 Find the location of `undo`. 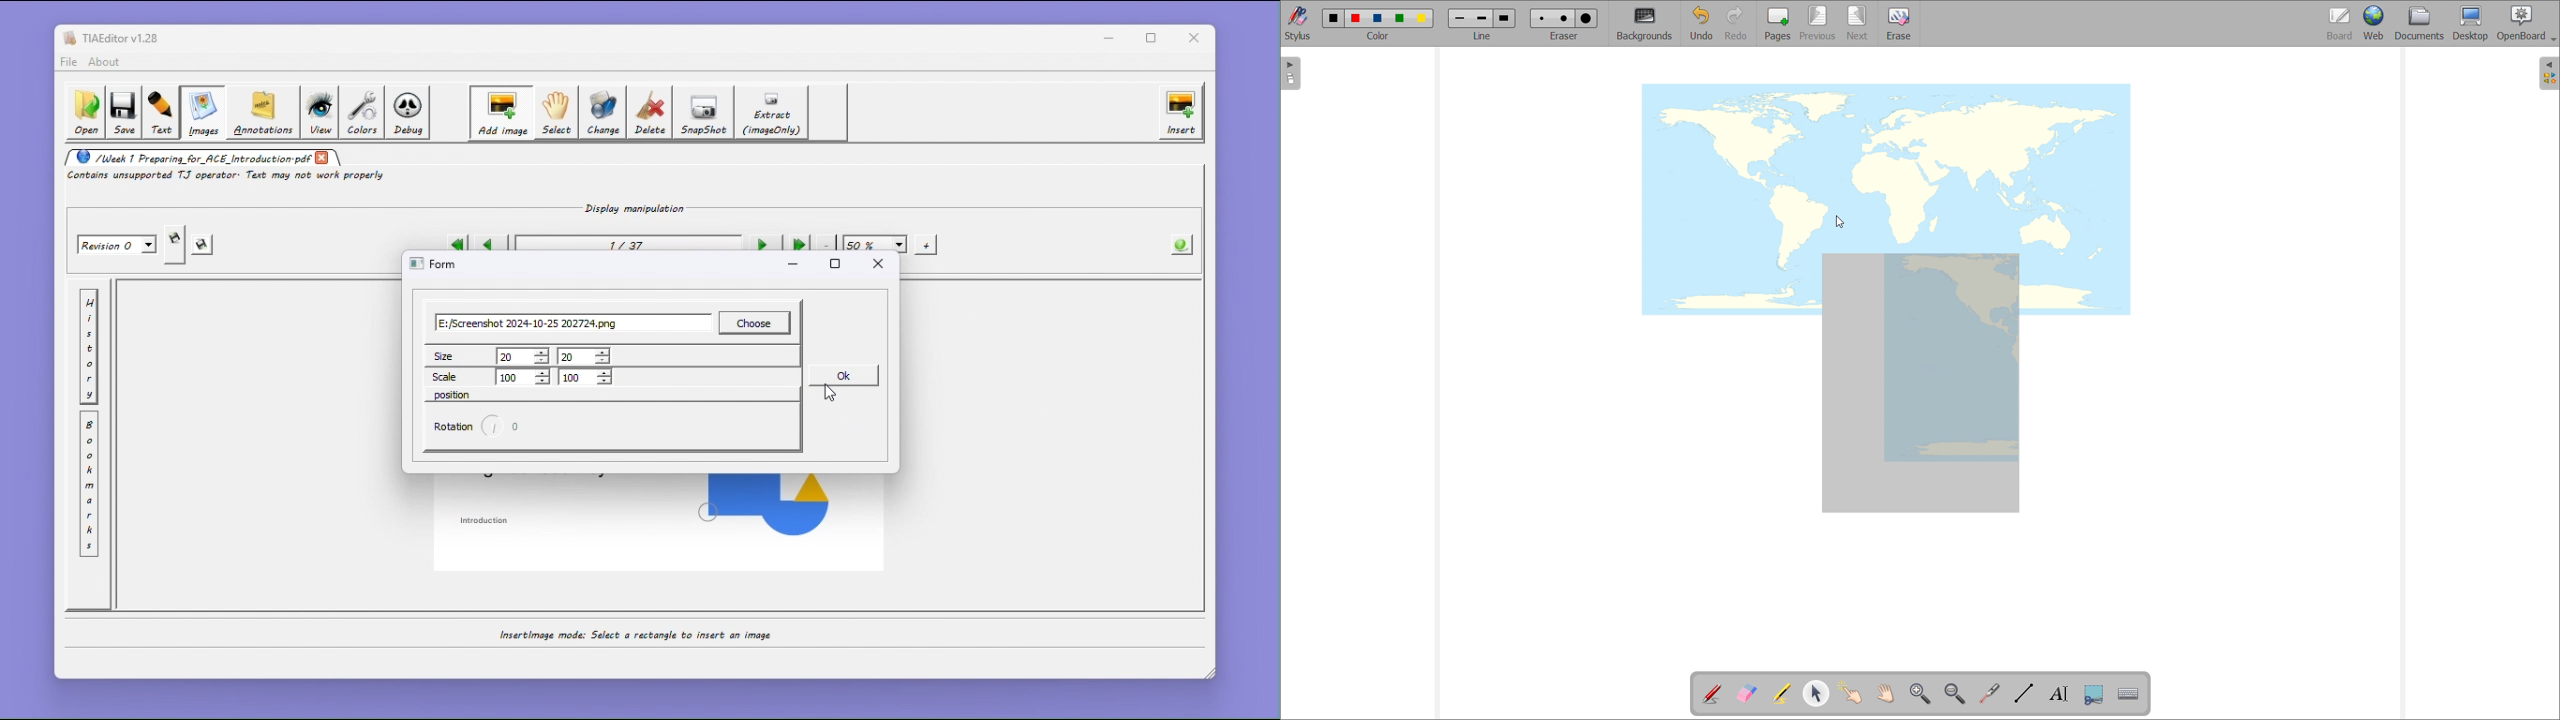

undo is located at coordinates (1701, 23).